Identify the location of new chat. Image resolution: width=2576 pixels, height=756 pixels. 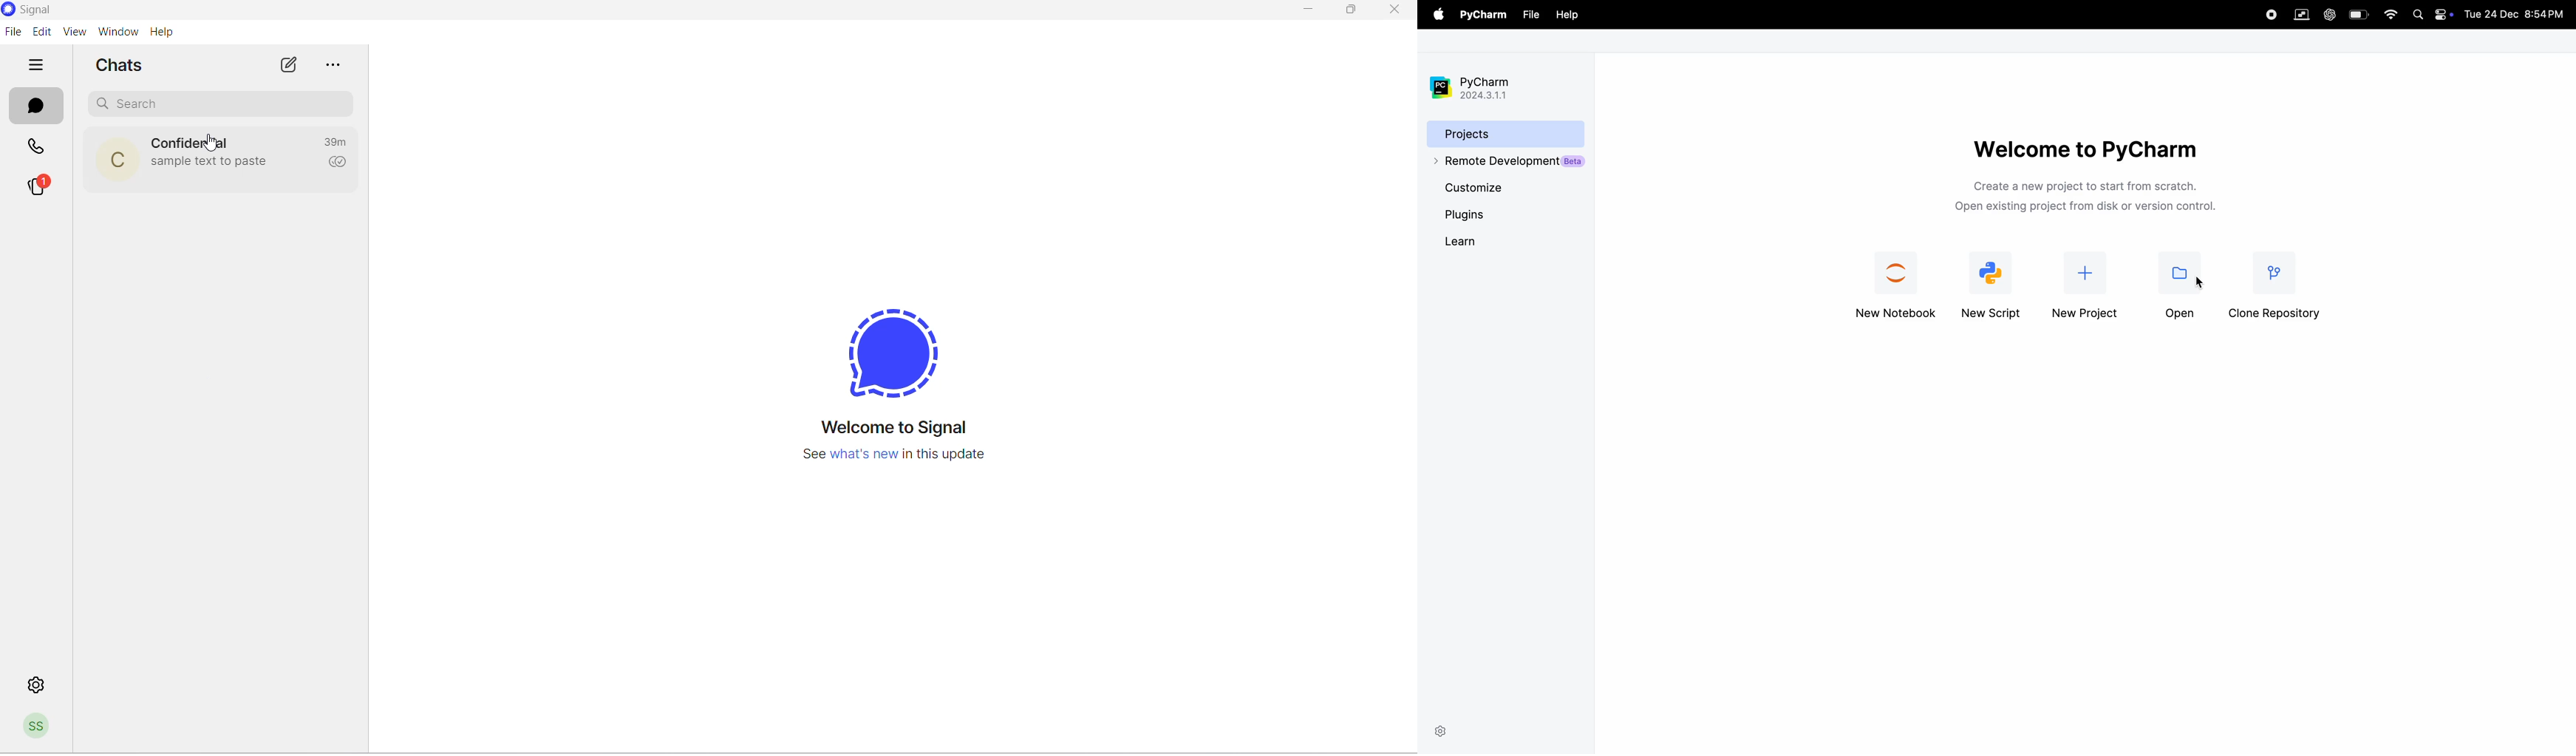
(291, 66).